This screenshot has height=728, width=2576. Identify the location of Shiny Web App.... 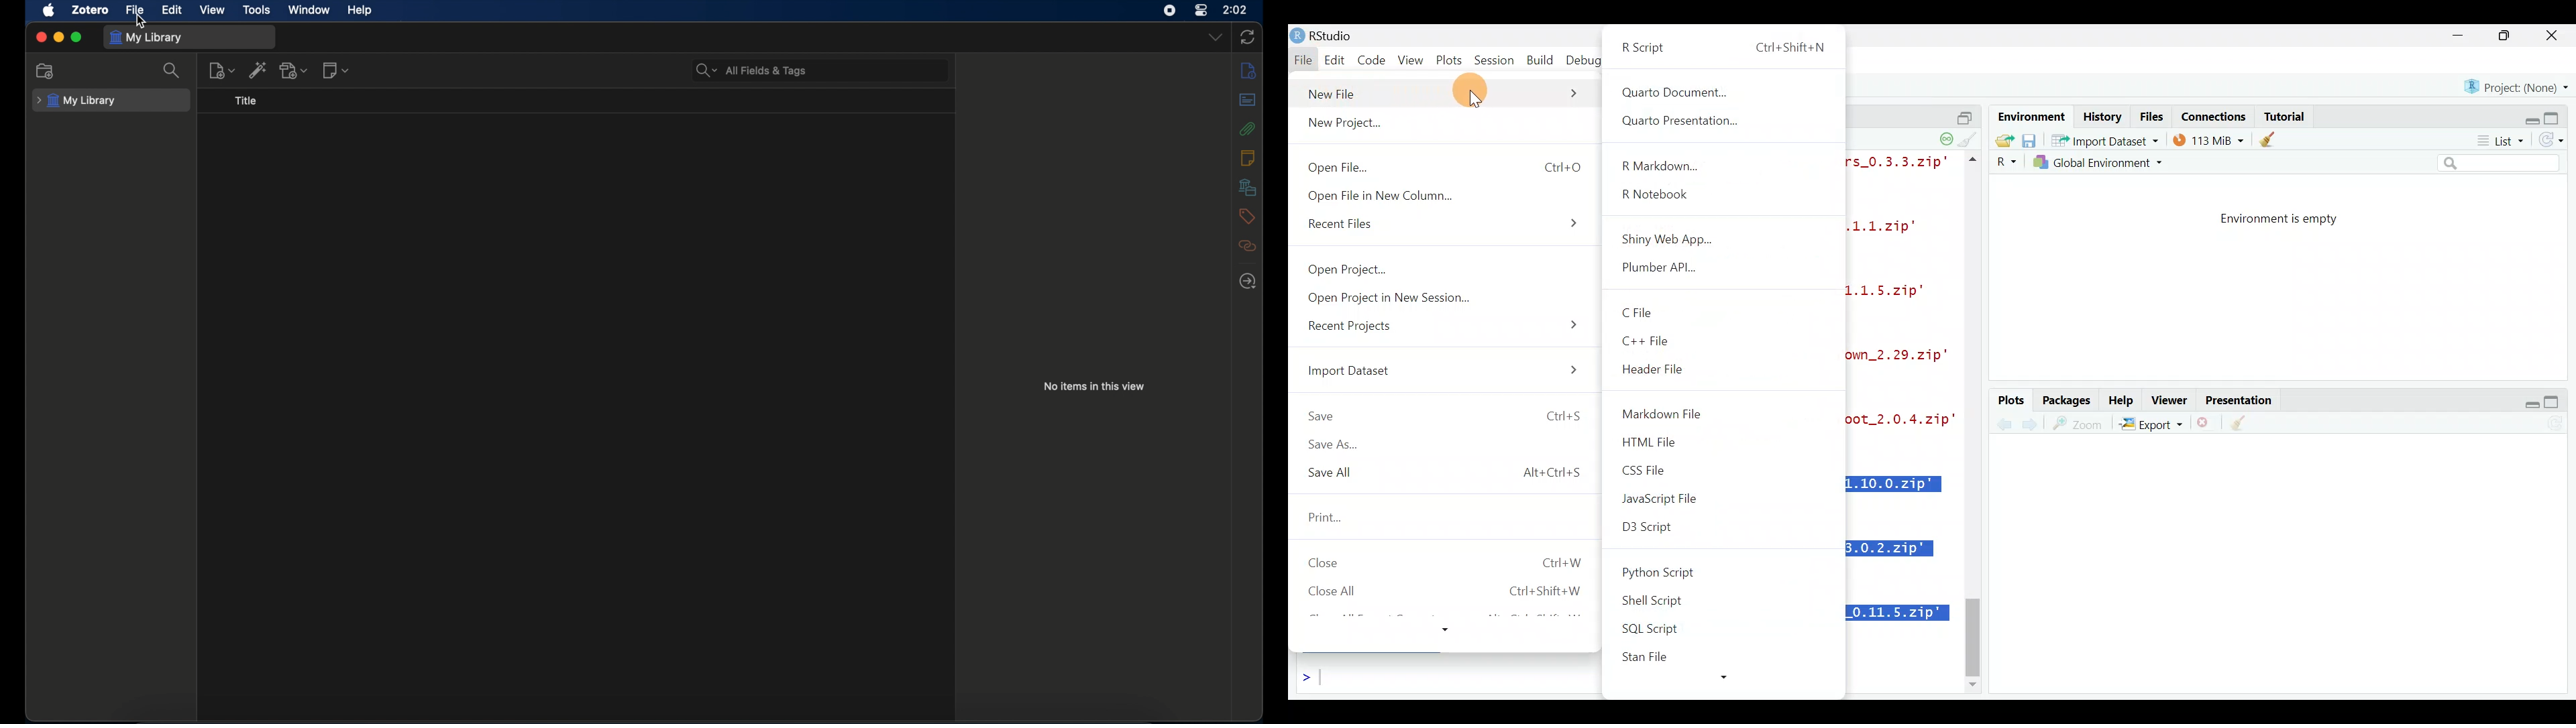
(1679, 237).